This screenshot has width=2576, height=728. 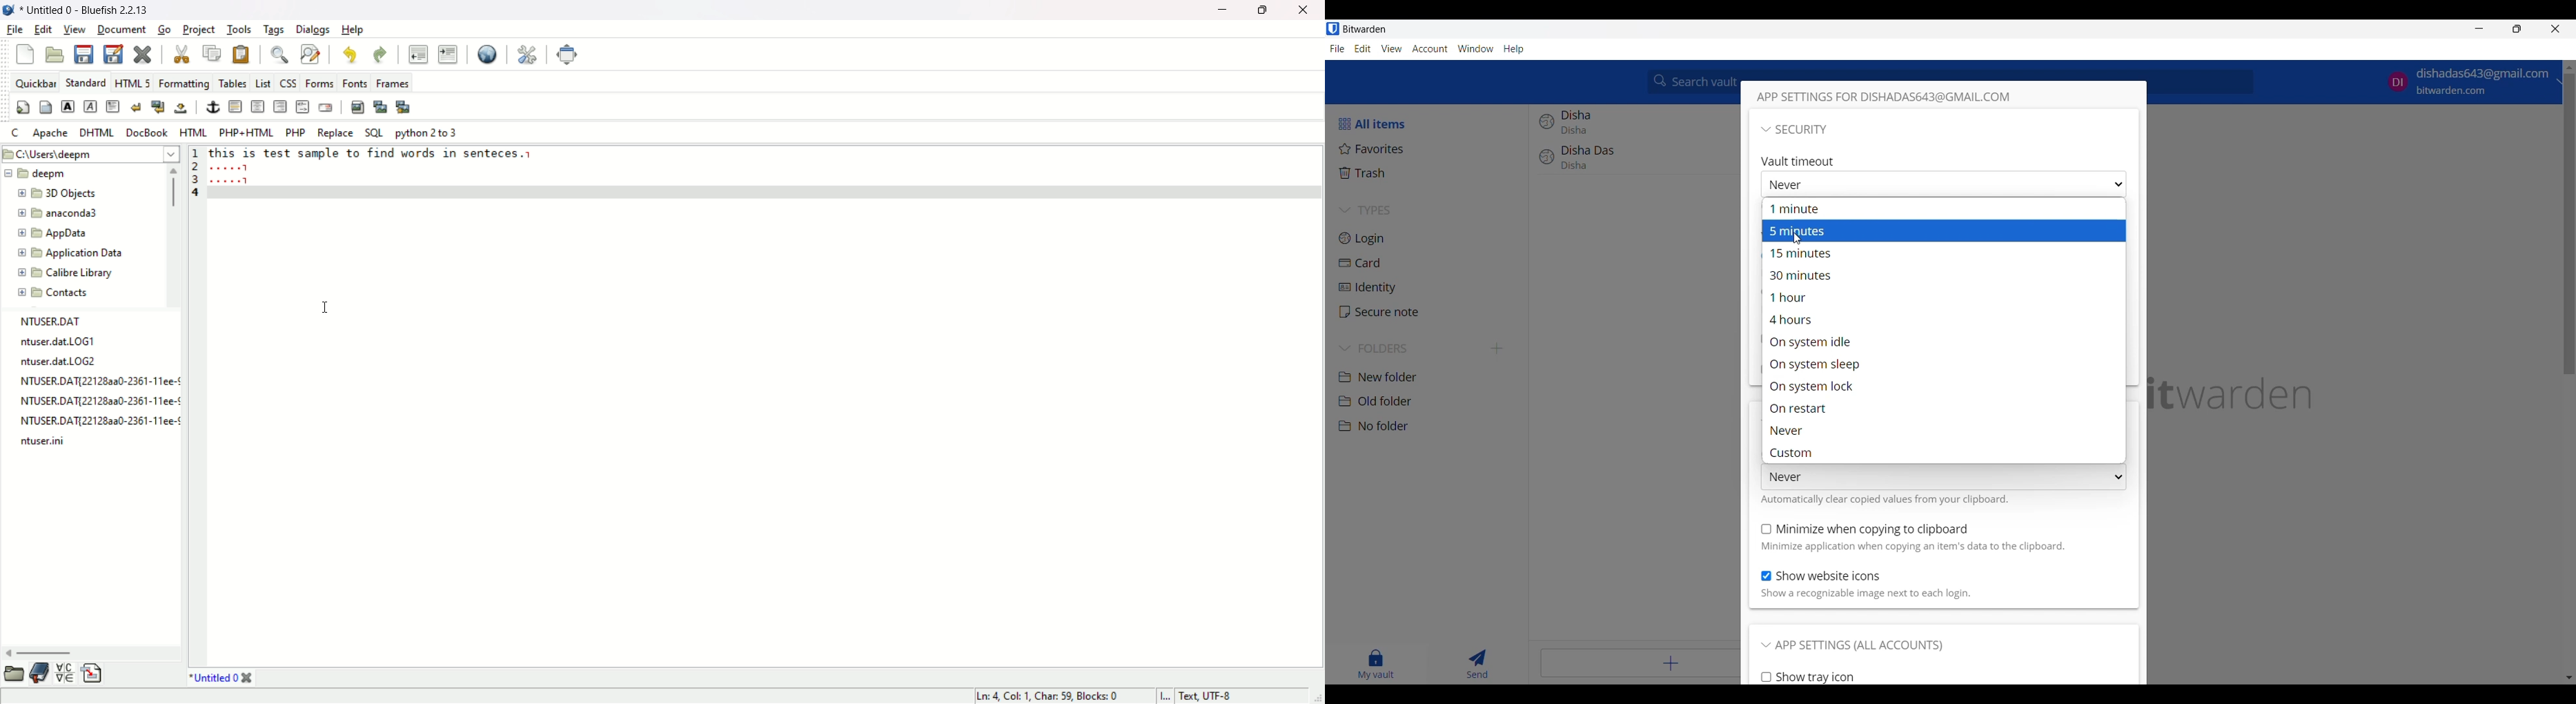 What do you see at coordinates (99, 382) in the screenshot?
I see `NTUSER.DAT{221283a0-2361-11ee-` at bounding box center [99, 382].